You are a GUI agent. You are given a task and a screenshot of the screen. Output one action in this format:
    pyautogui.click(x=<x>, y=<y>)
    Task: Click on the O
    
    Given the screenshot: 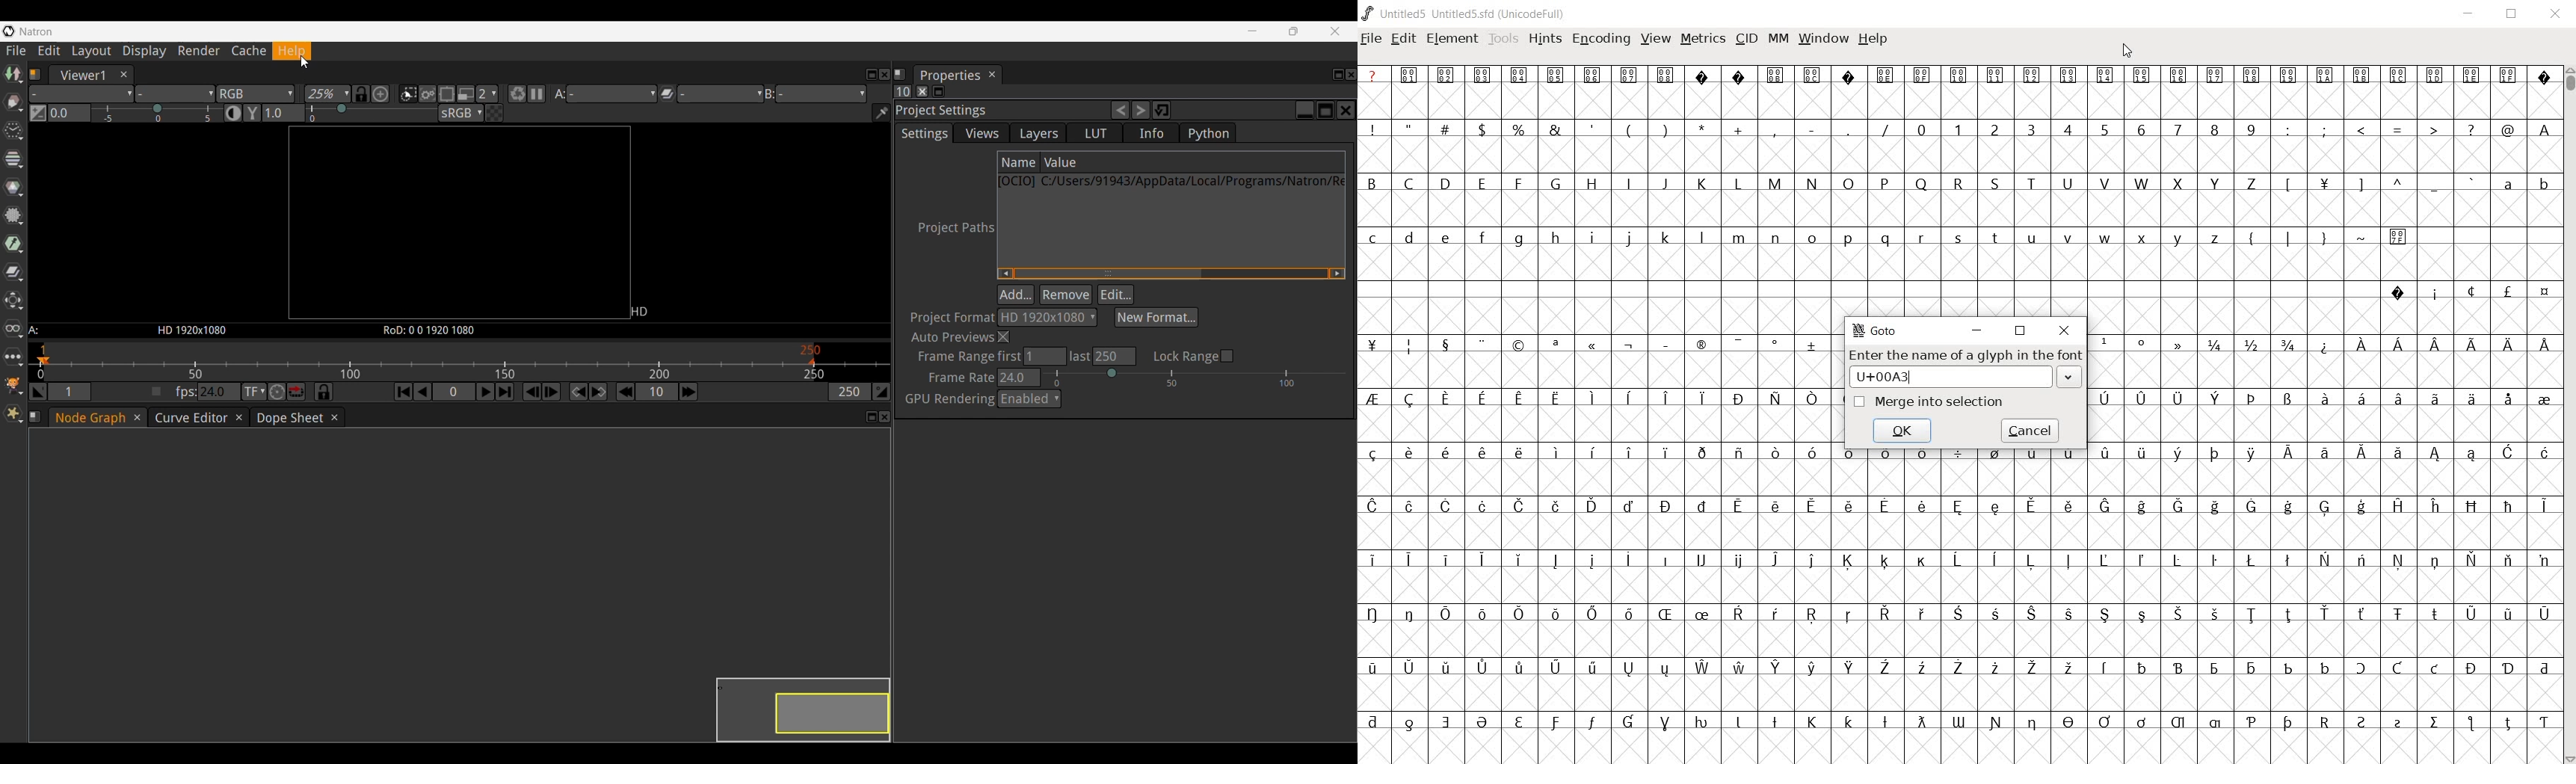 What is the action you would take?
    pyautogui.click(x=1849, y=184)
    